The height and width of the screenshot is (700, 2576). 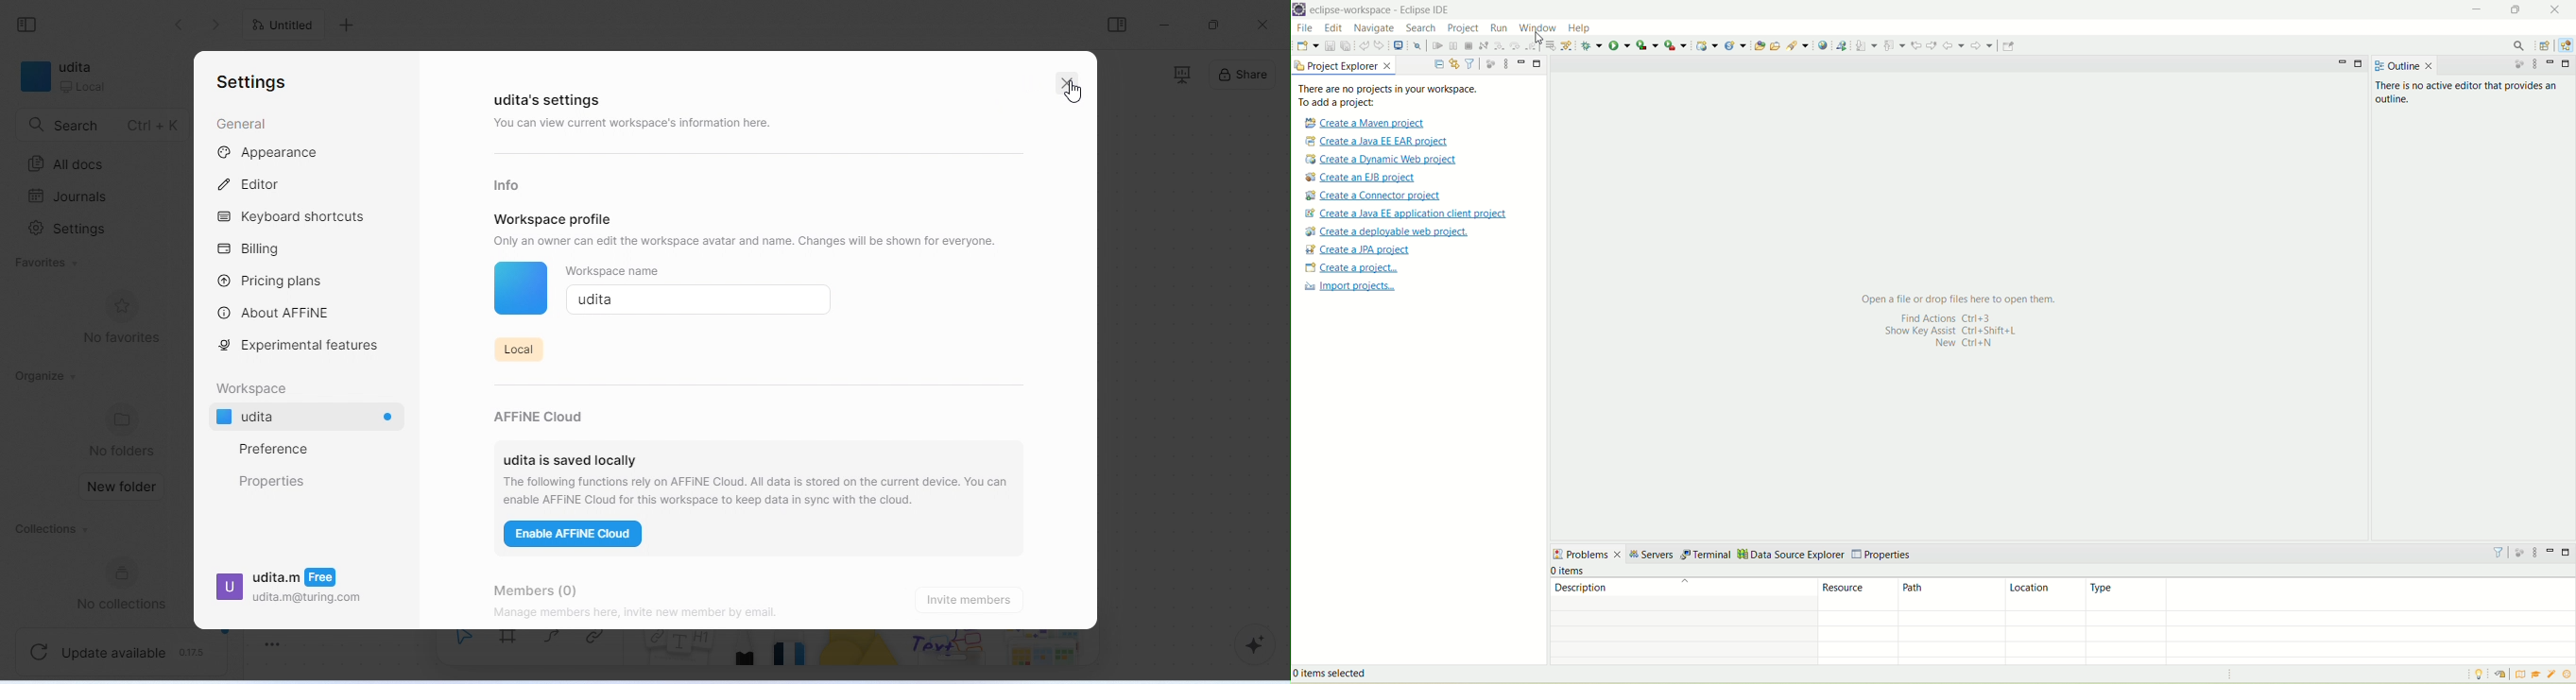 What do you see at coordinates (121, 318) in the screenshot?
I see `no favorites` at bounding box center [121, 318].